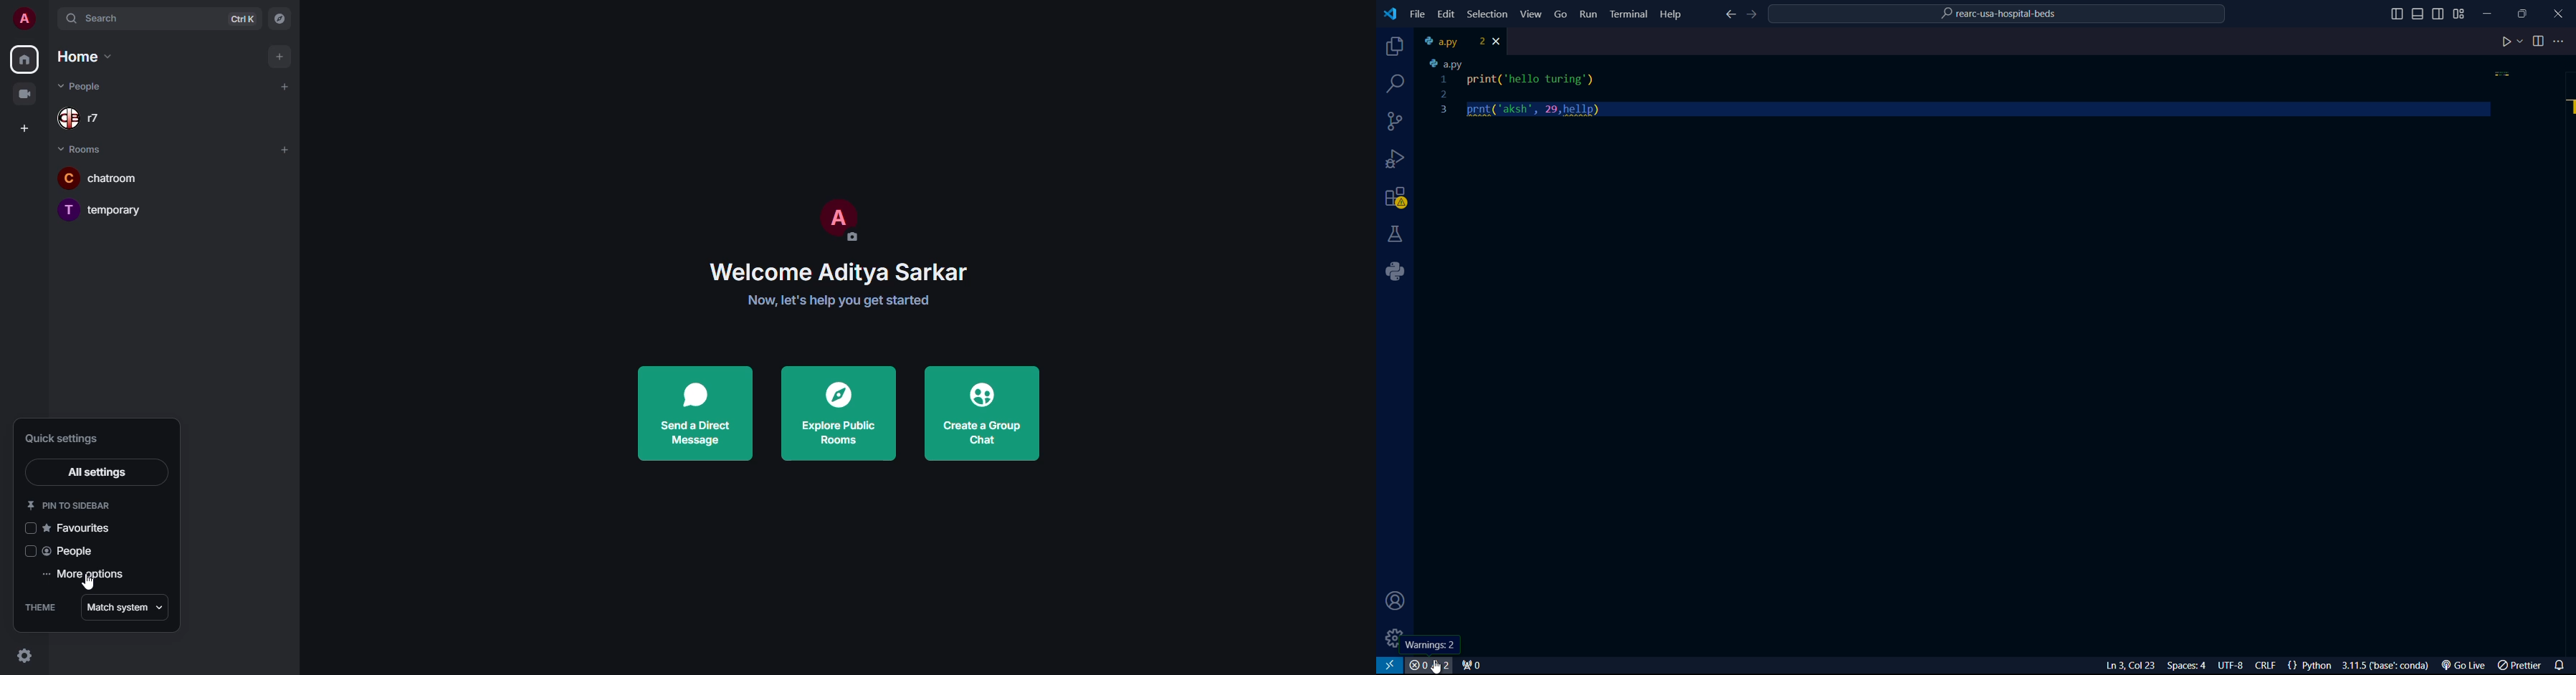 This screenshot has width=2576, height=700. Describe the element at coordinates (42, 608) in the screenshot. I see `theme` at that location.